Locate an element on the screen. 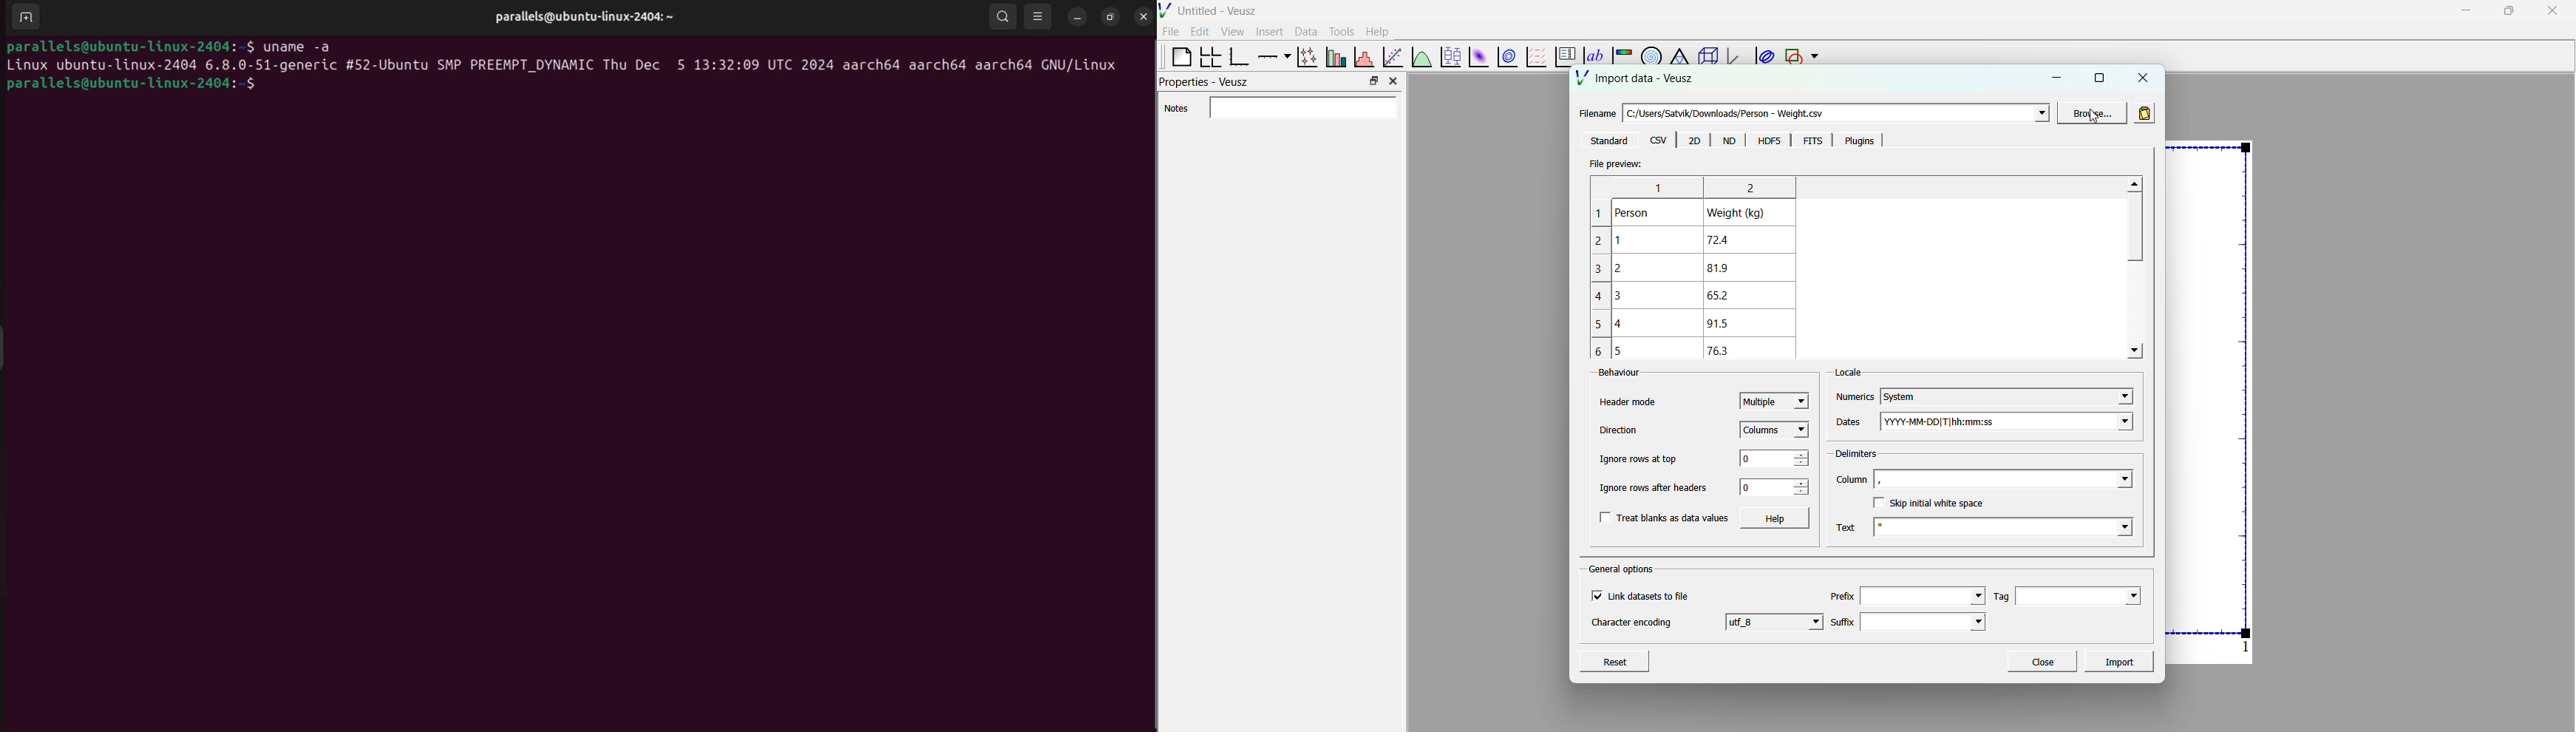 The height and width of the screenshot is (756, 2576). help is located at coordinates (1378, 30).